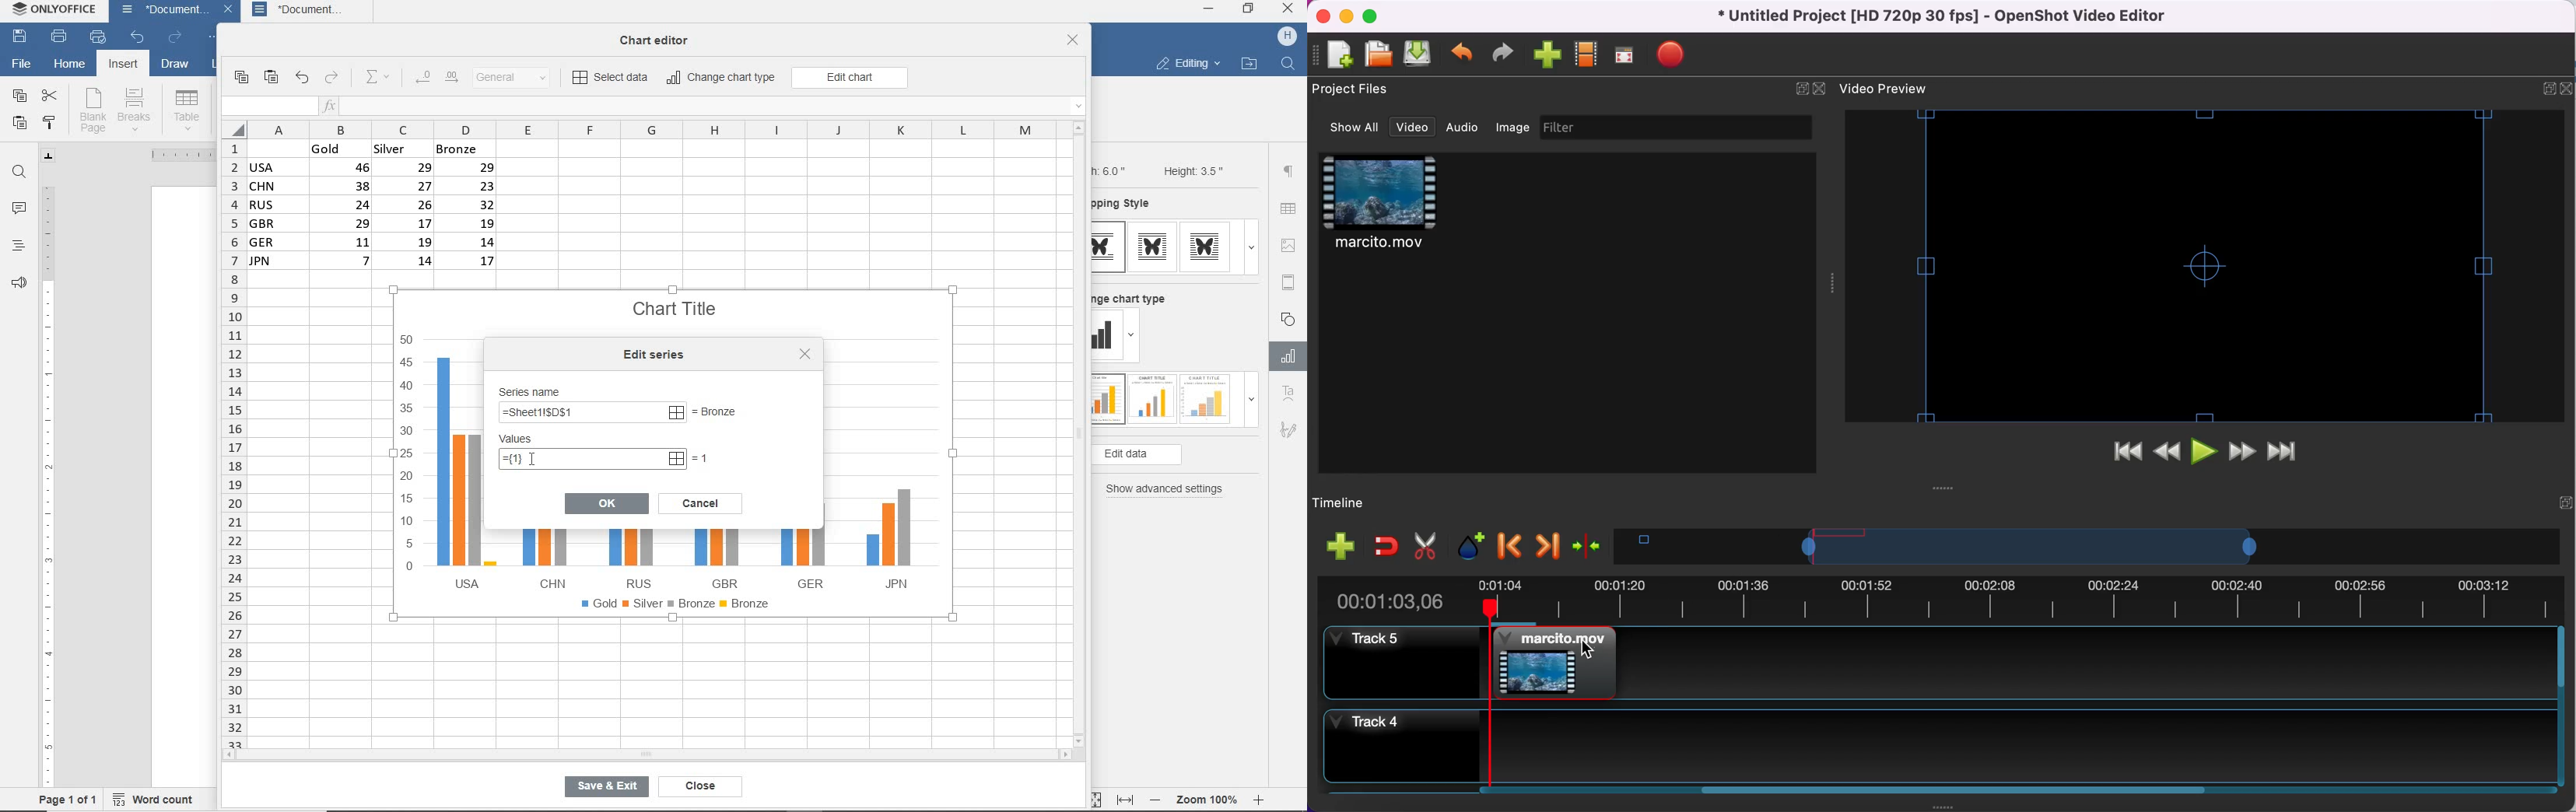 The width and height of the screenshot is (2576, 812). I want to click on cut, so click(1421, 547).